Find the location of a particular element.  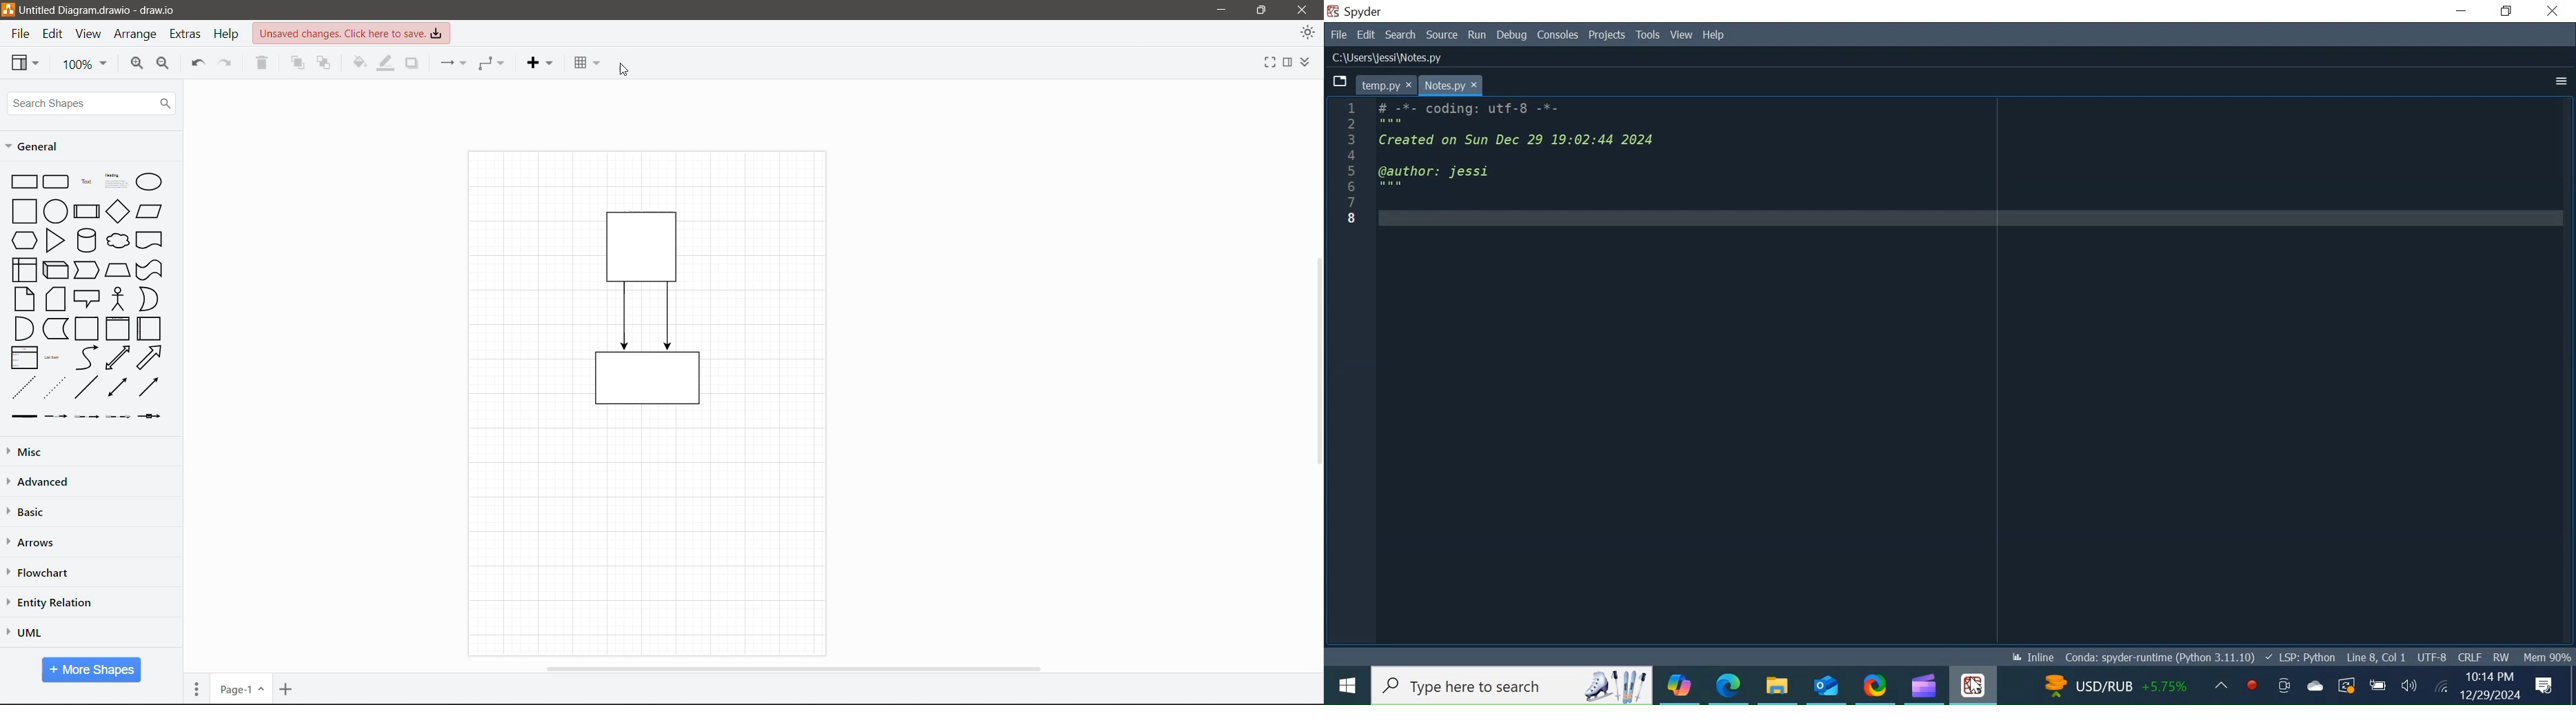

Restore is located at coordinates (2505, 11).